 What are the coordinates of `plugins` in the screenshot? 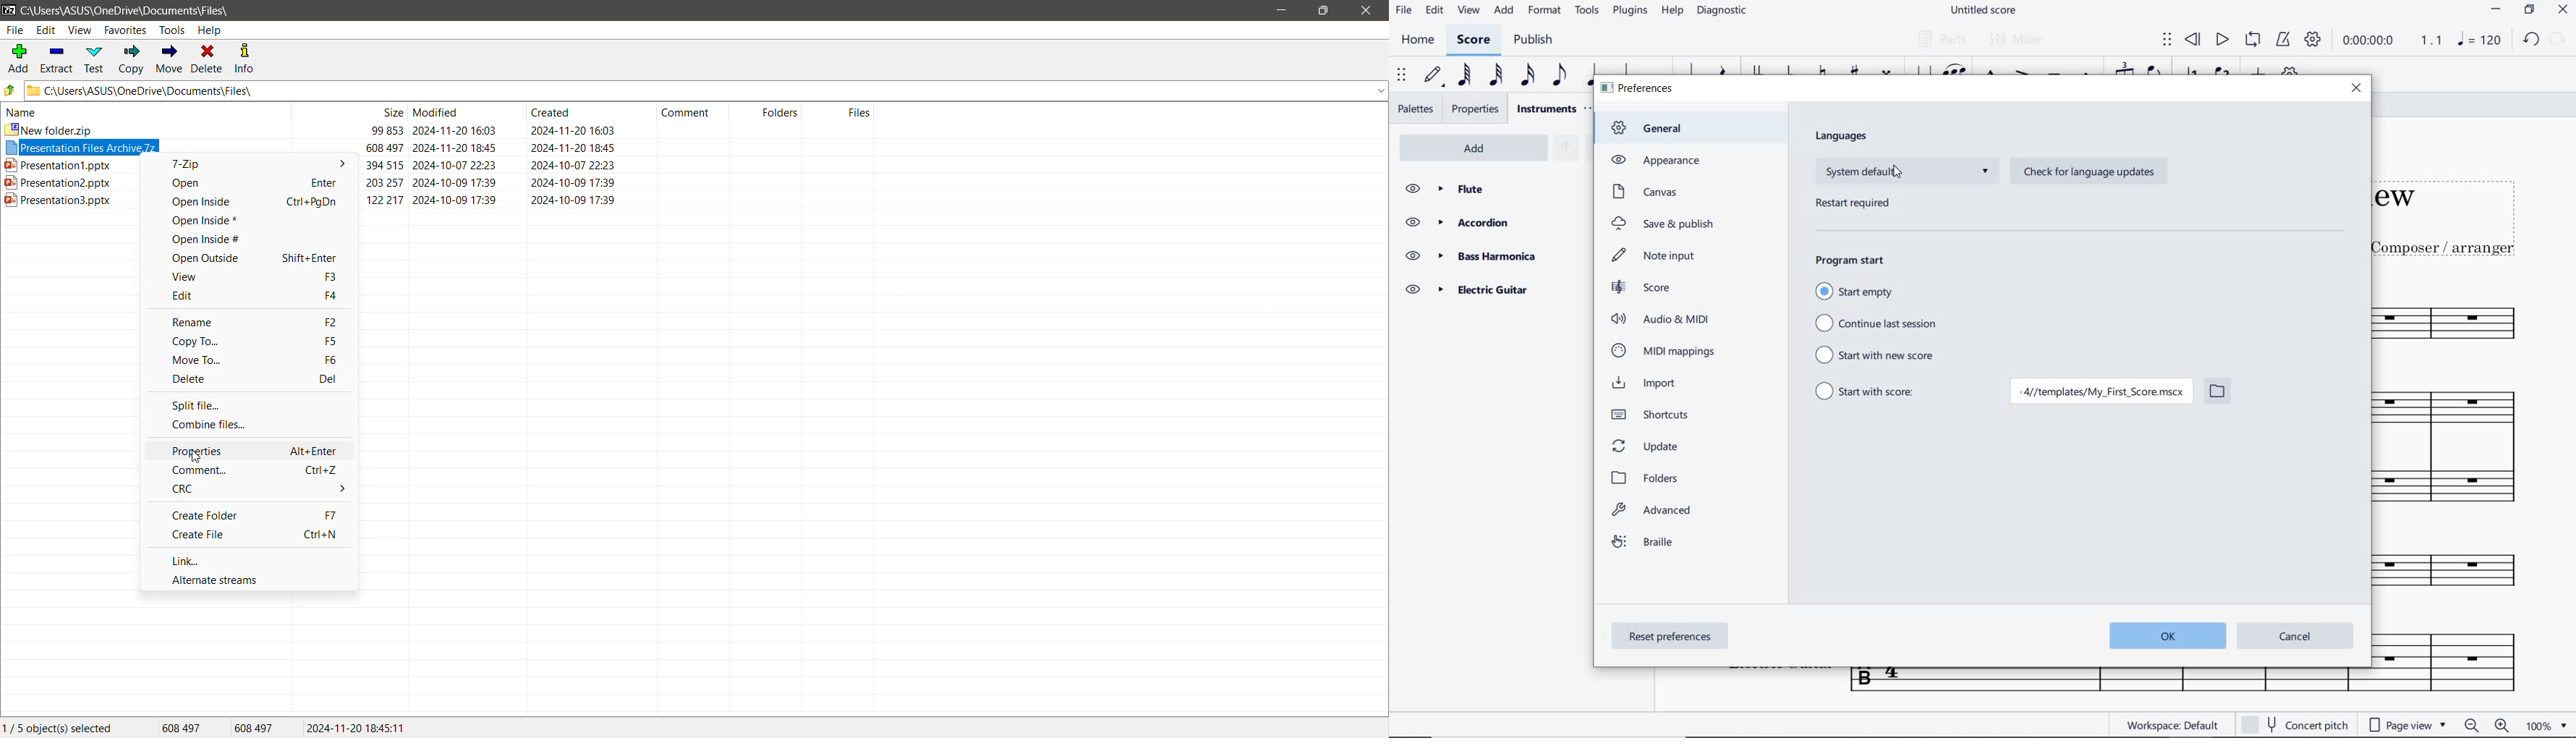 It's located at (1630, 11).